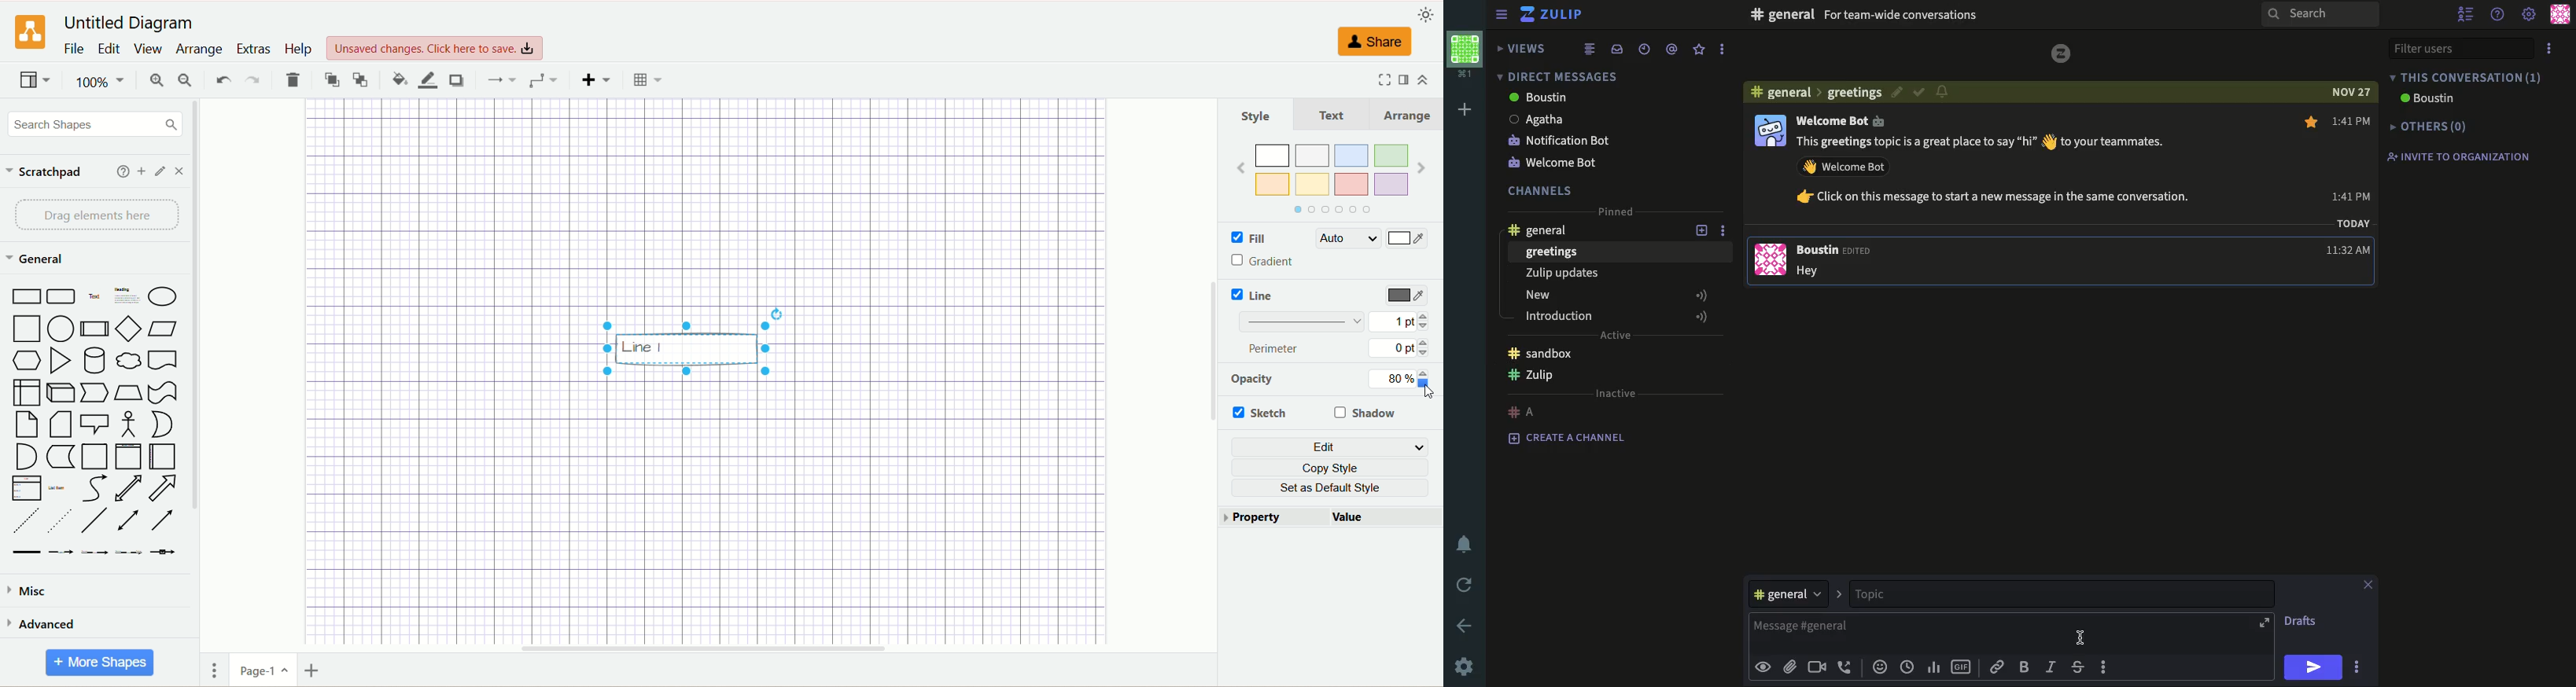  I want to click on delete, so click(294, 80).